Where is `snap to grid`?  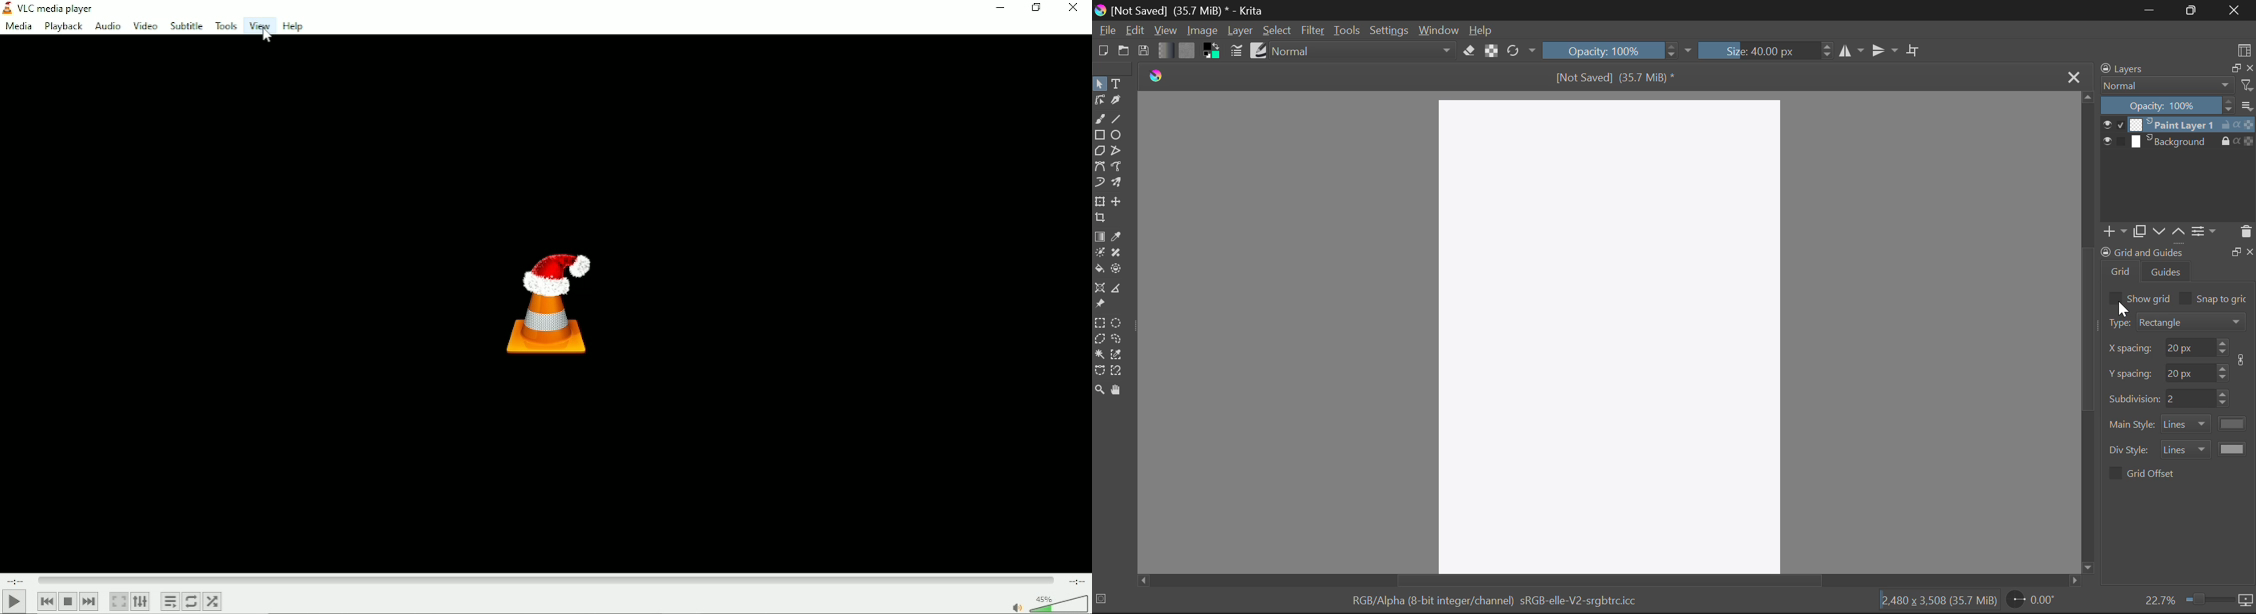
snap to grid is located at coordinates (2224, 300).